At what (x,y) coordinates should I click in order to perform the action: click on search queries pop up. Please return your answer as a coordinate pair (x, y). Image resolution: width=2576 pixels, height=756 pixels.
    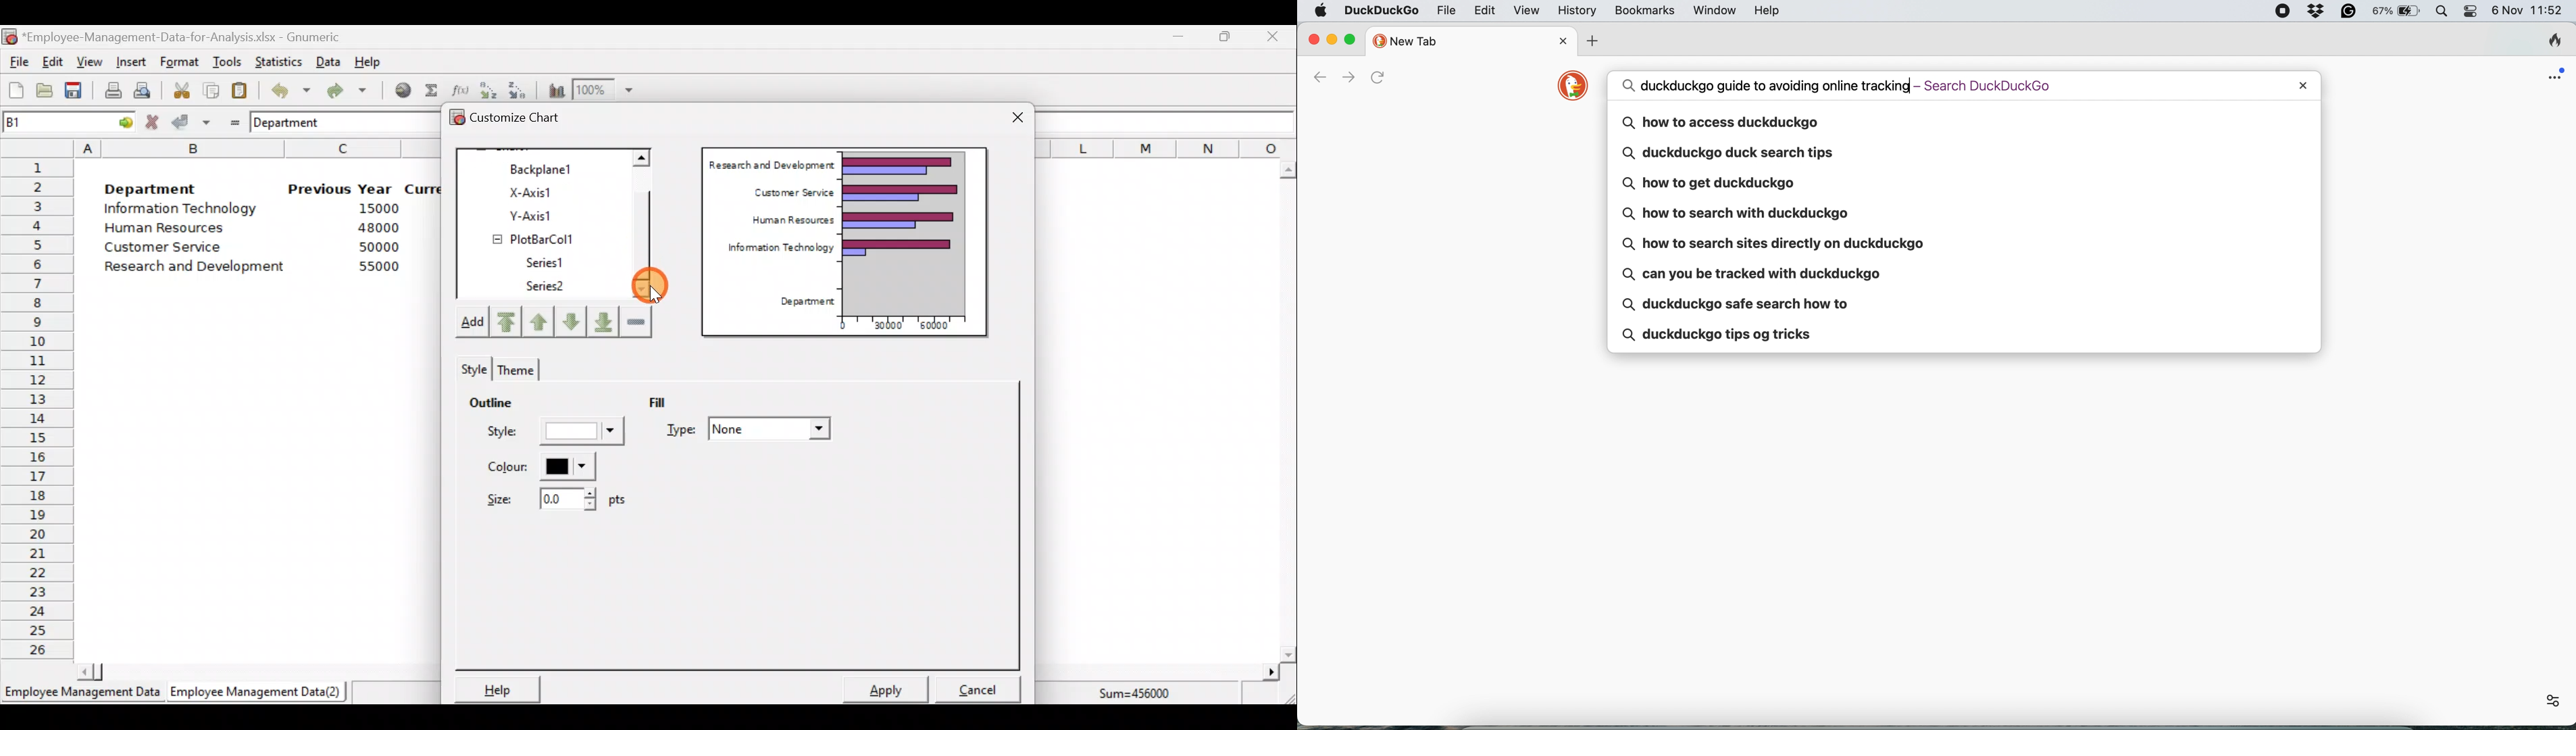
    Looking at the image, I should click on (1964, 227).